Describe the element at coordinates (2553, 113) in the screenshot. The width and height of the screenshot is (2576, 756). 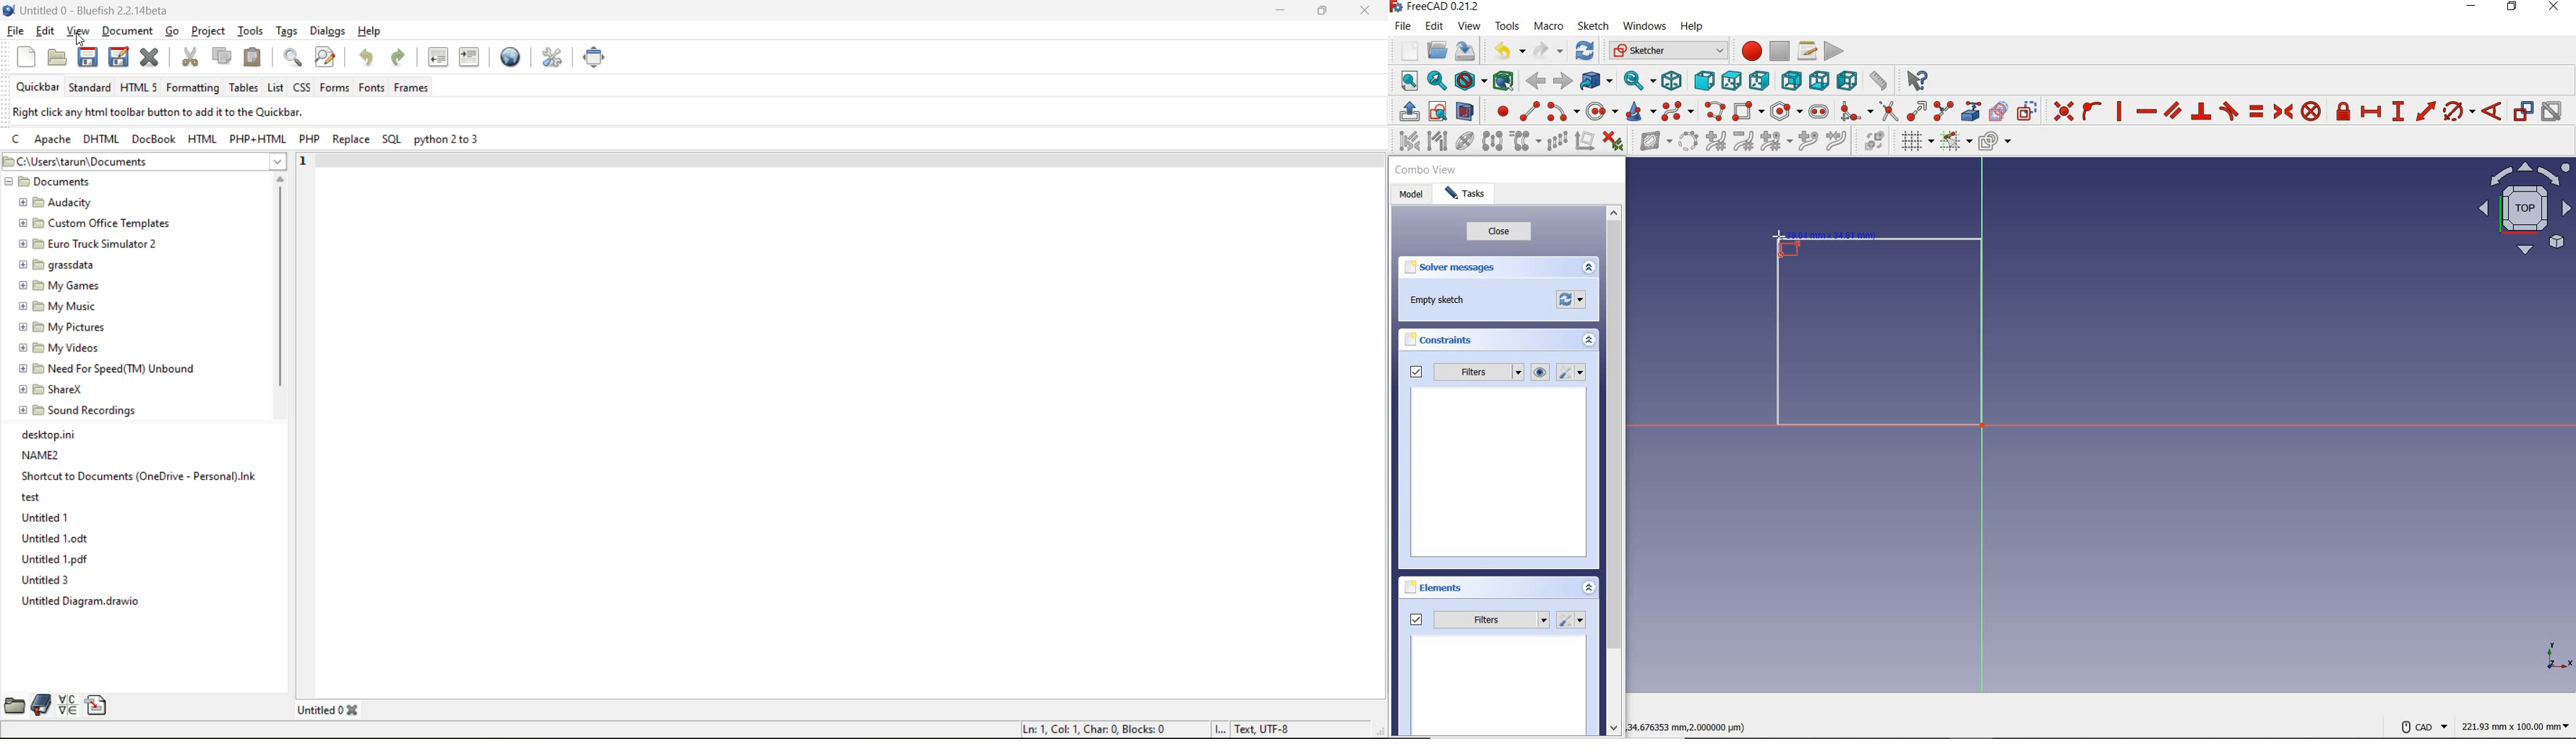
I see `activate/deactivate constraint` at that location.